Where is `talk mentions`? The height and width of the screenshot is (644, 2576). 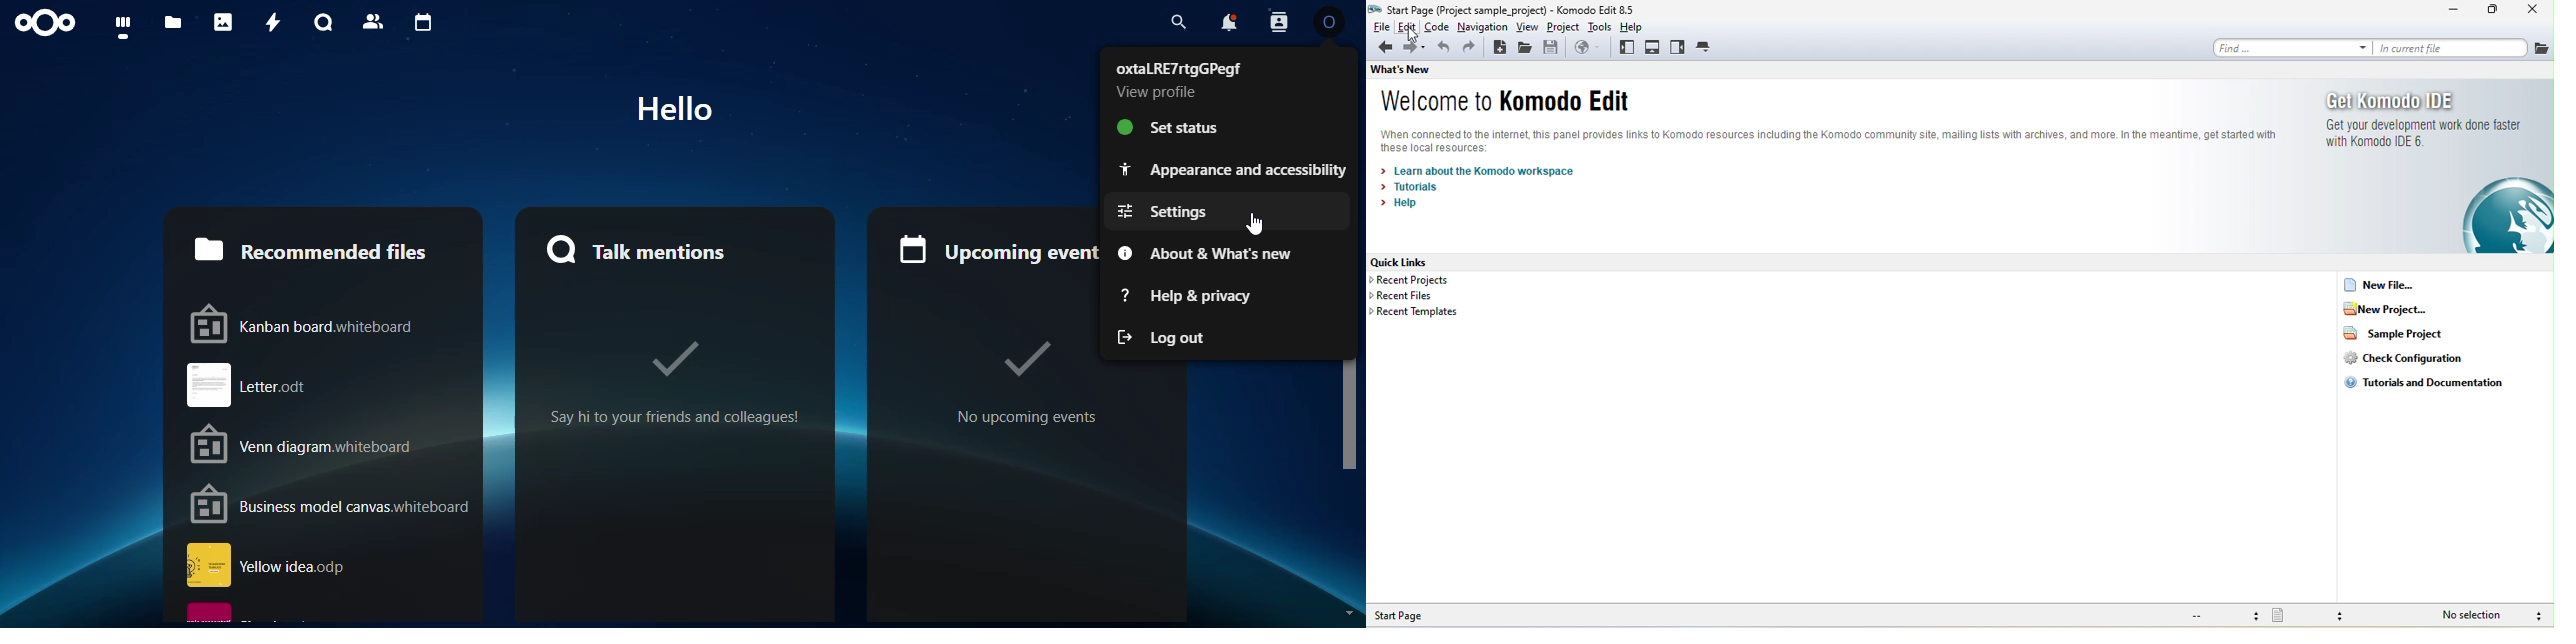 talk mentions is located at coordinates (671, 249).